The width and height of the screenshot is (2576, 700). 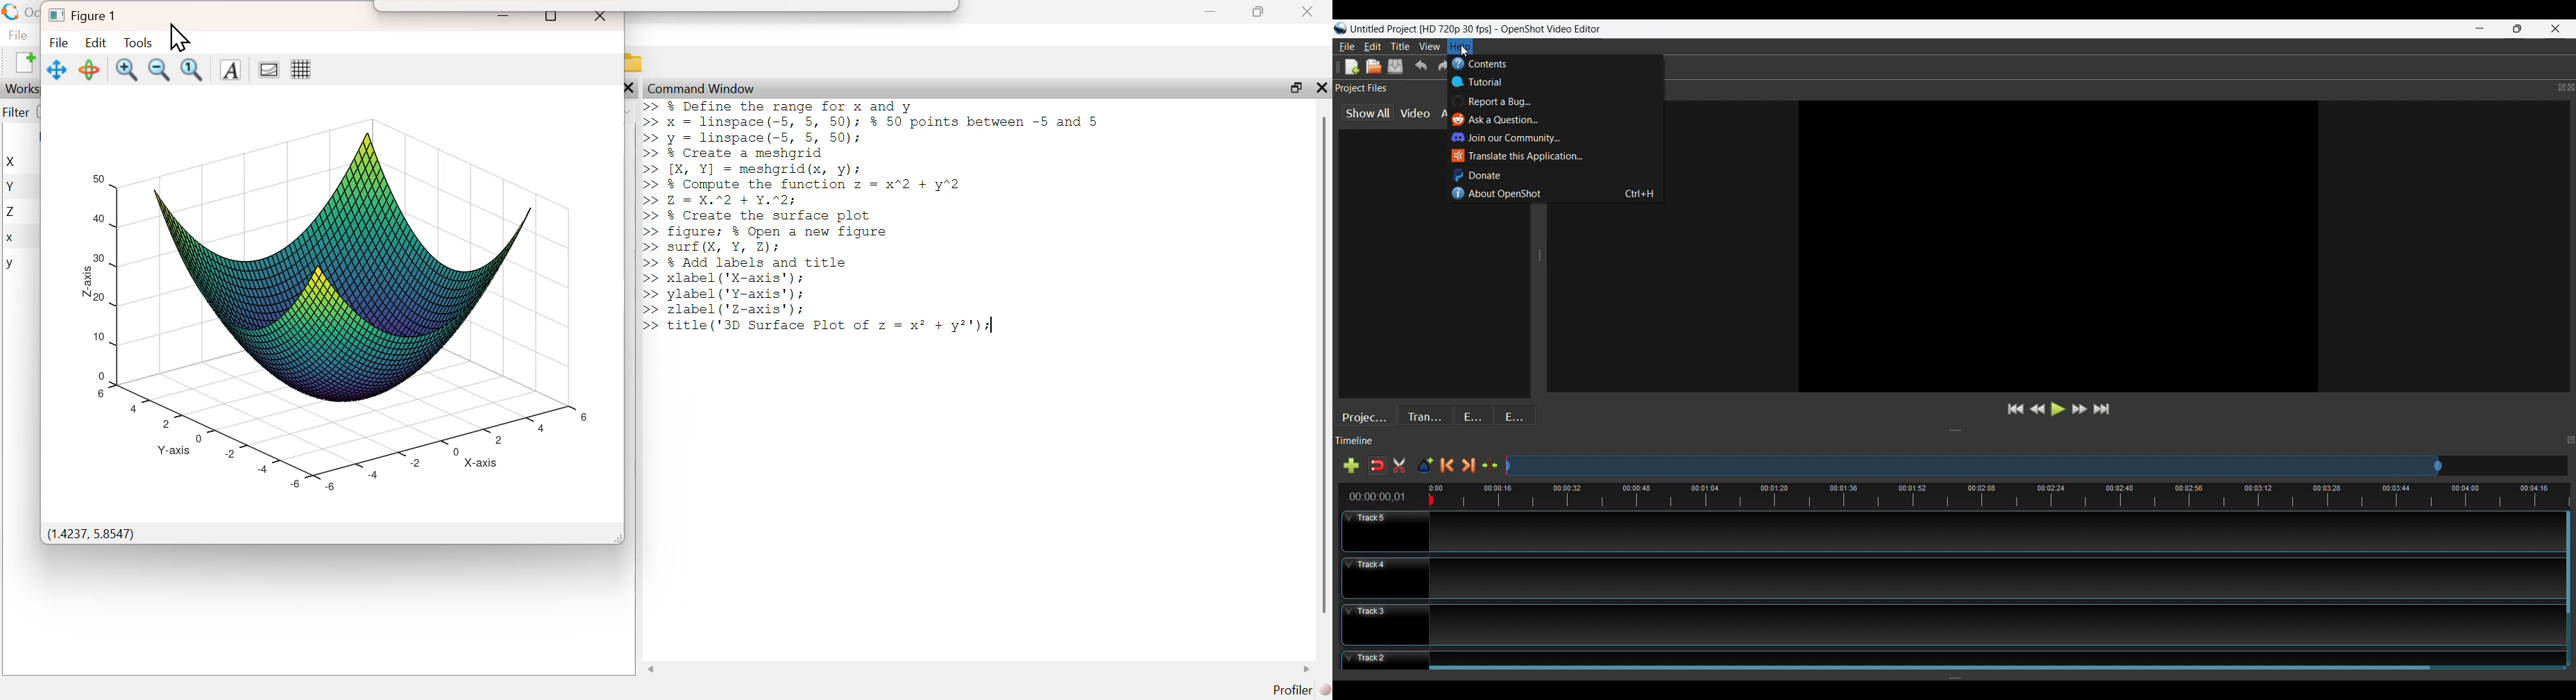 What do you see at coordinates (91, 535) in the screenshot?
I see `(1.4237, 5.8547)` at bounding box center [91, 535].